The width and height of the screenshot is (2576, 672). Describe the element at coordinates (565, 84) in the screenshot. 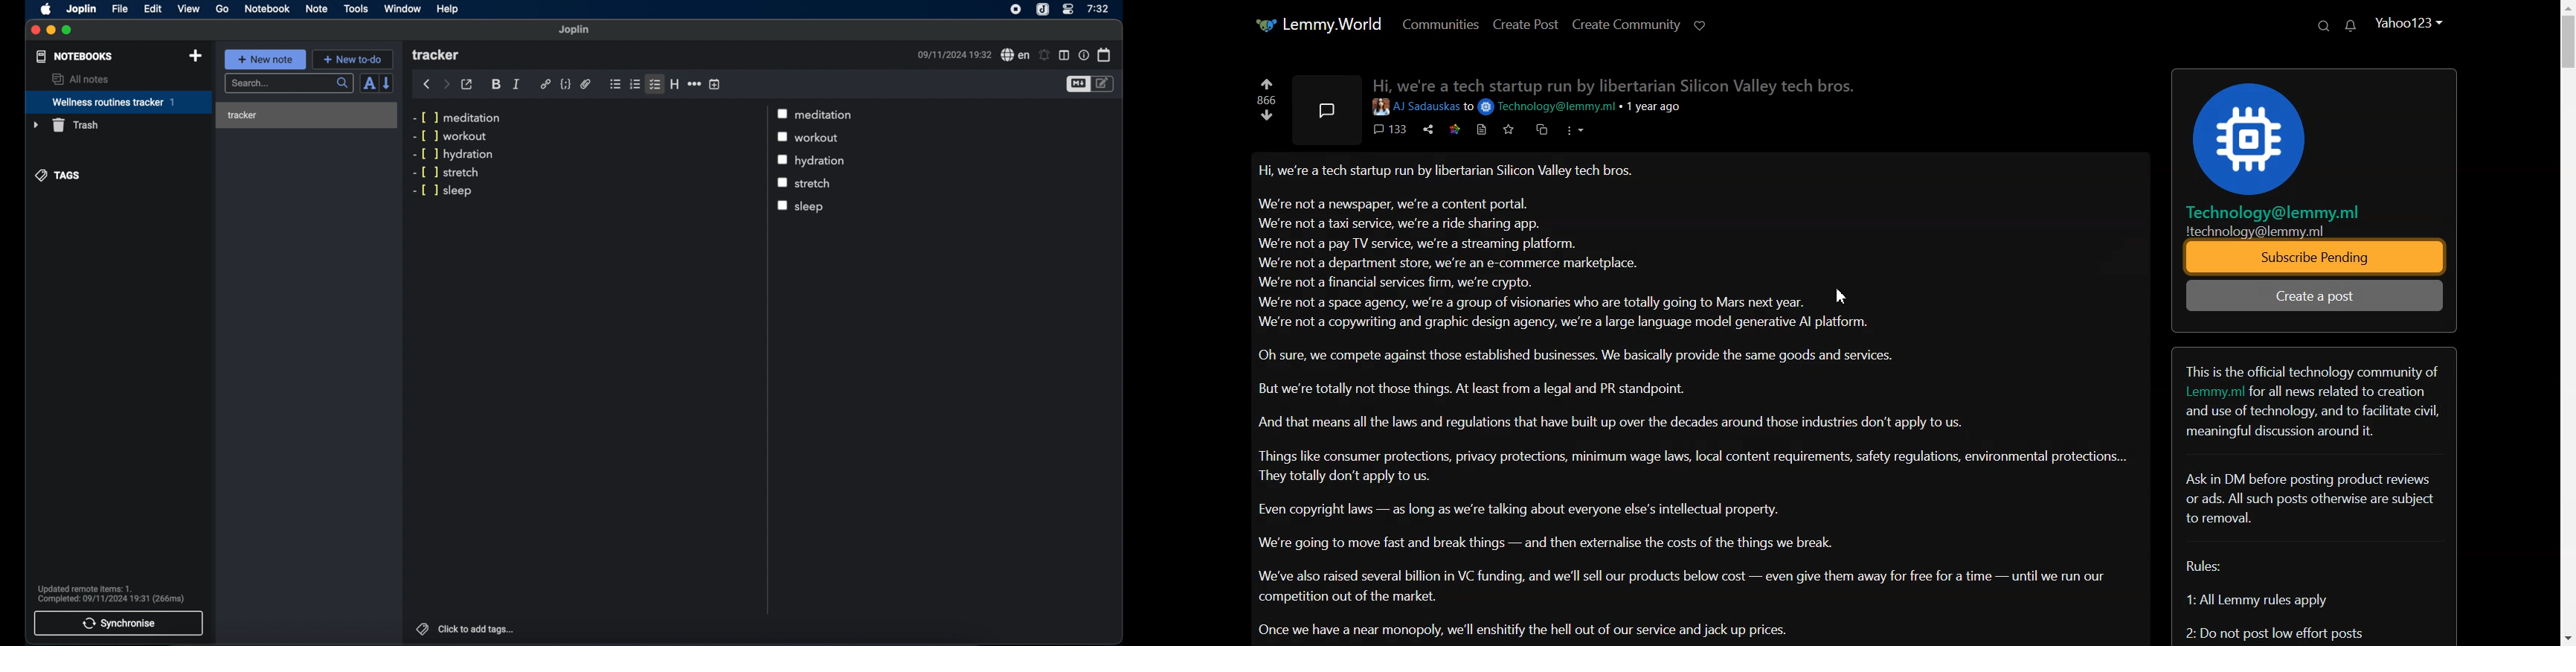

I see `code` at that location.